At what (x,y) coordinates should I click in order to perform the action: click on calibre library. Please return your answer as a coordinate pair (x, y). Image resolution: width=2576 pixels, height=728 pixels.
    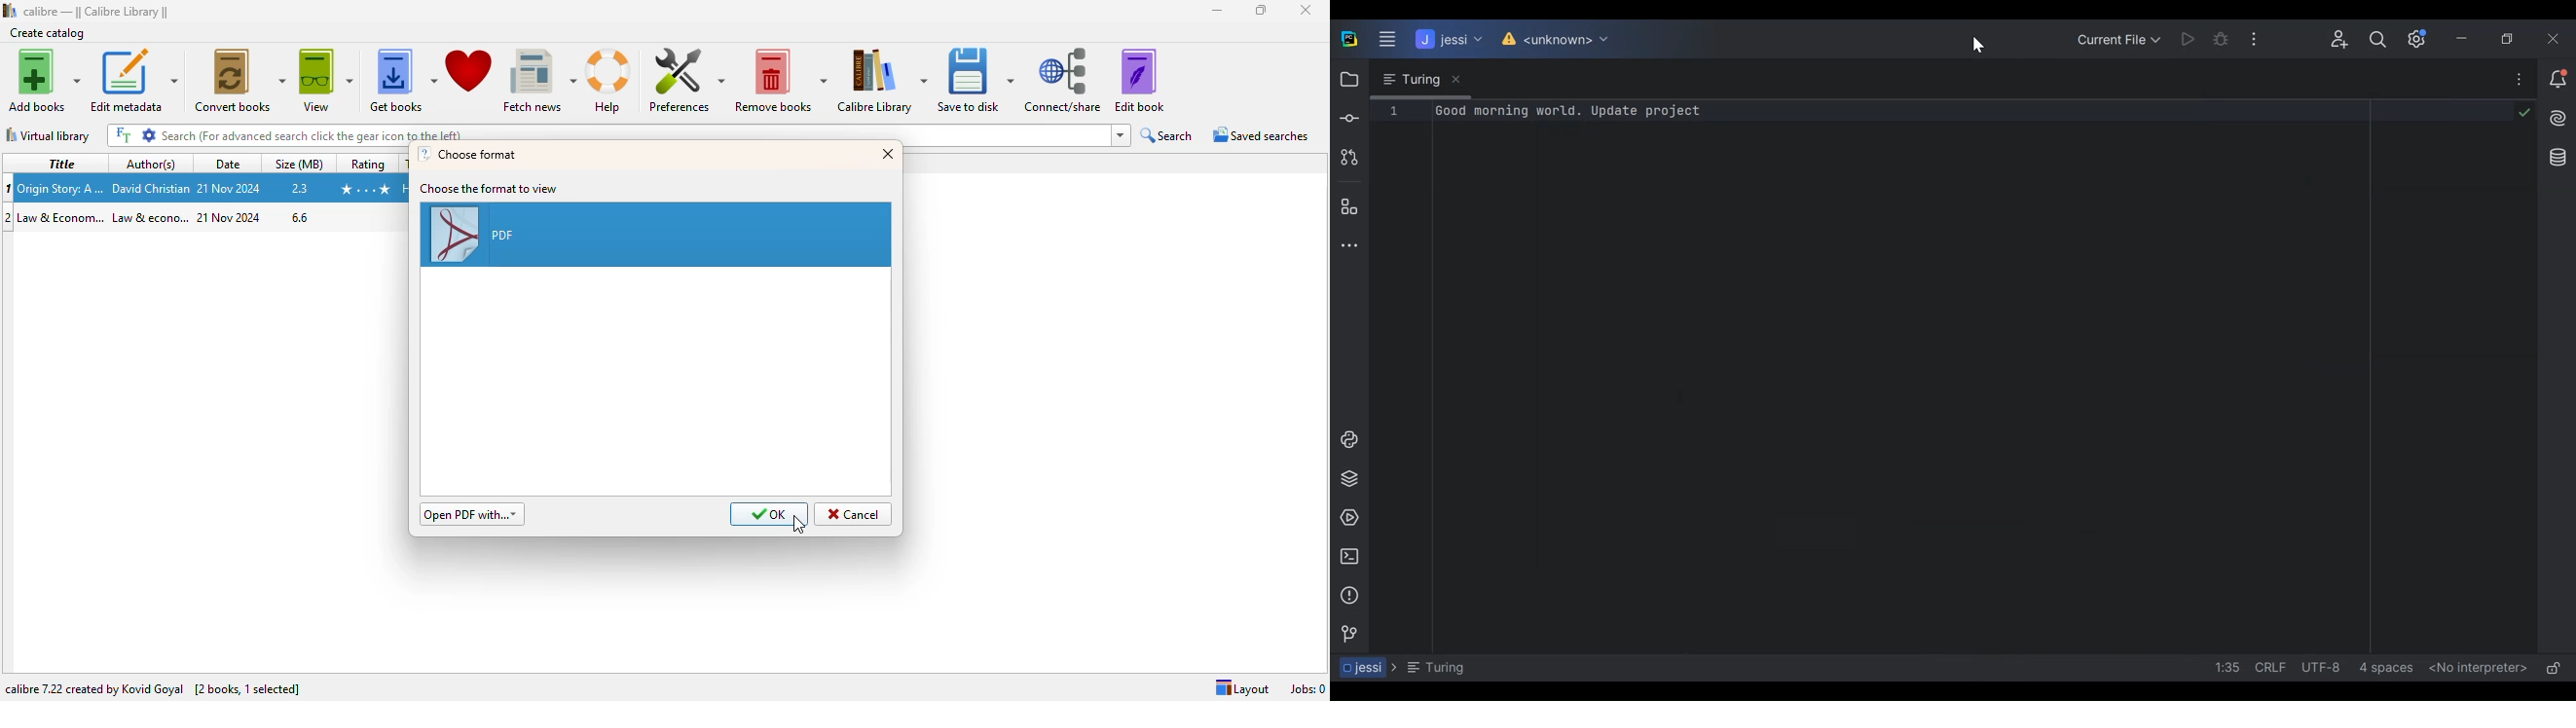
    Looking at the image, I should click on (882, 81).